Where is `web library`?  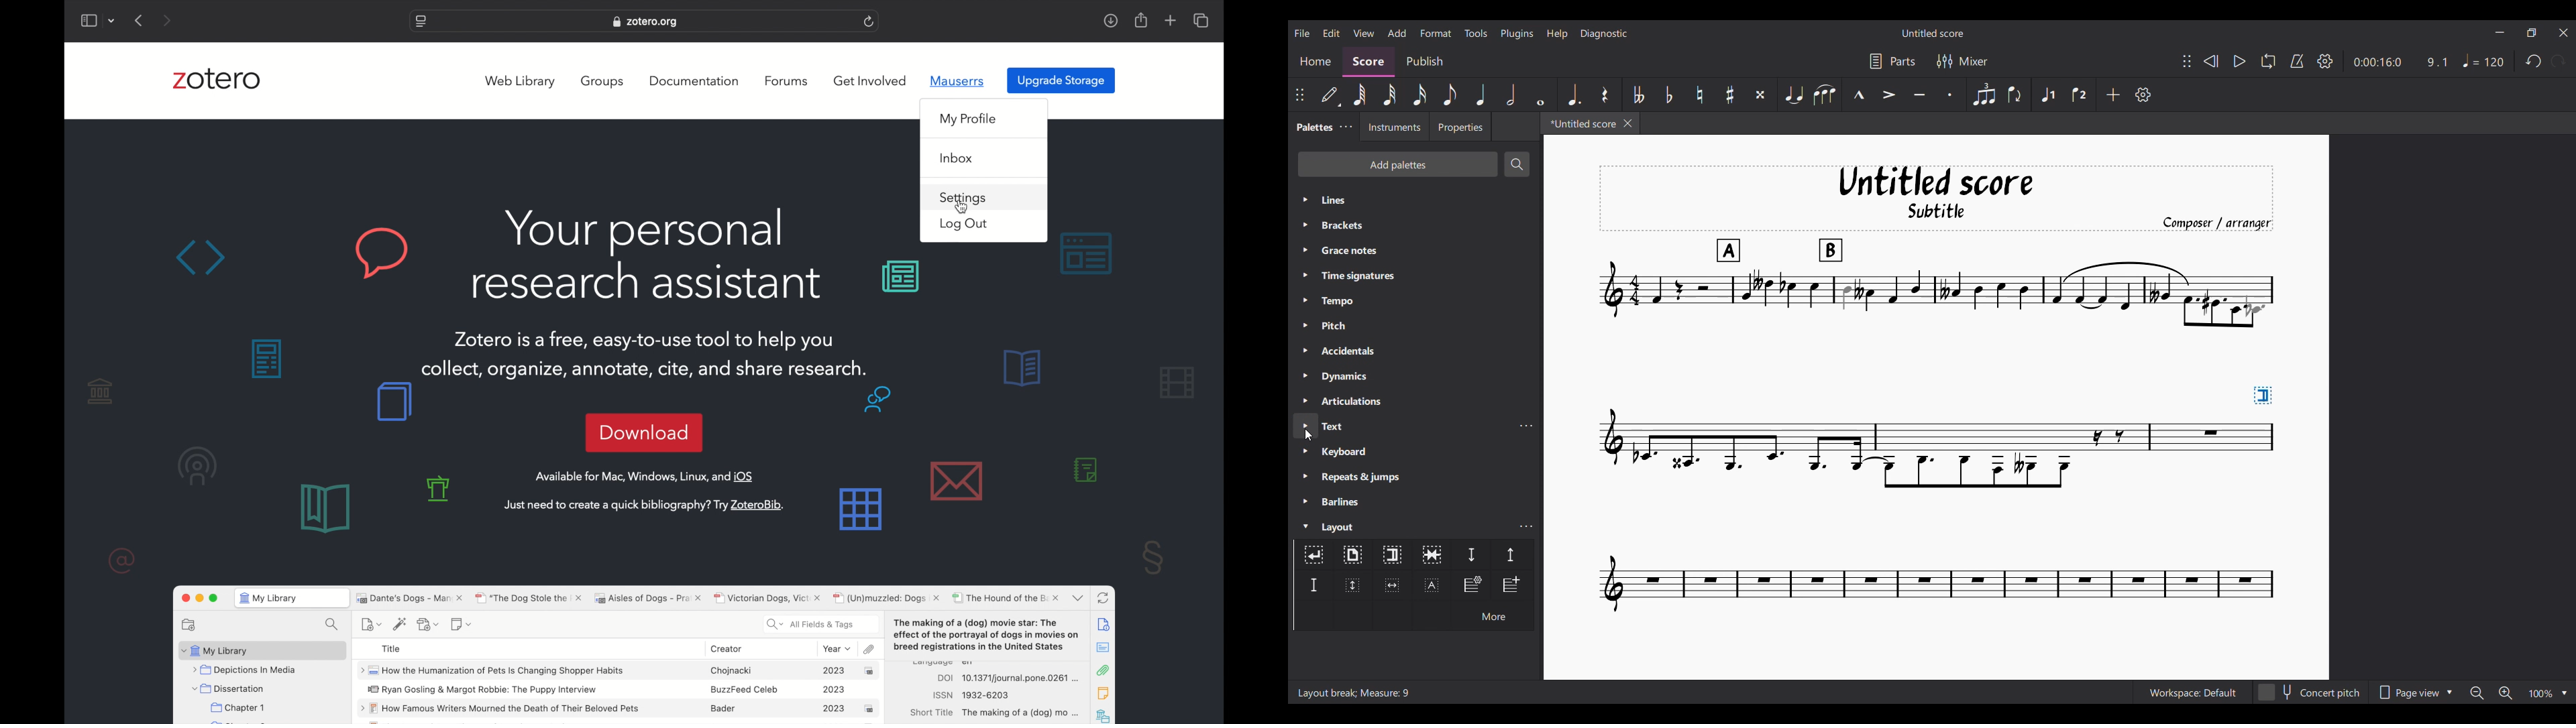
web library is located at coordinates (521, 82).